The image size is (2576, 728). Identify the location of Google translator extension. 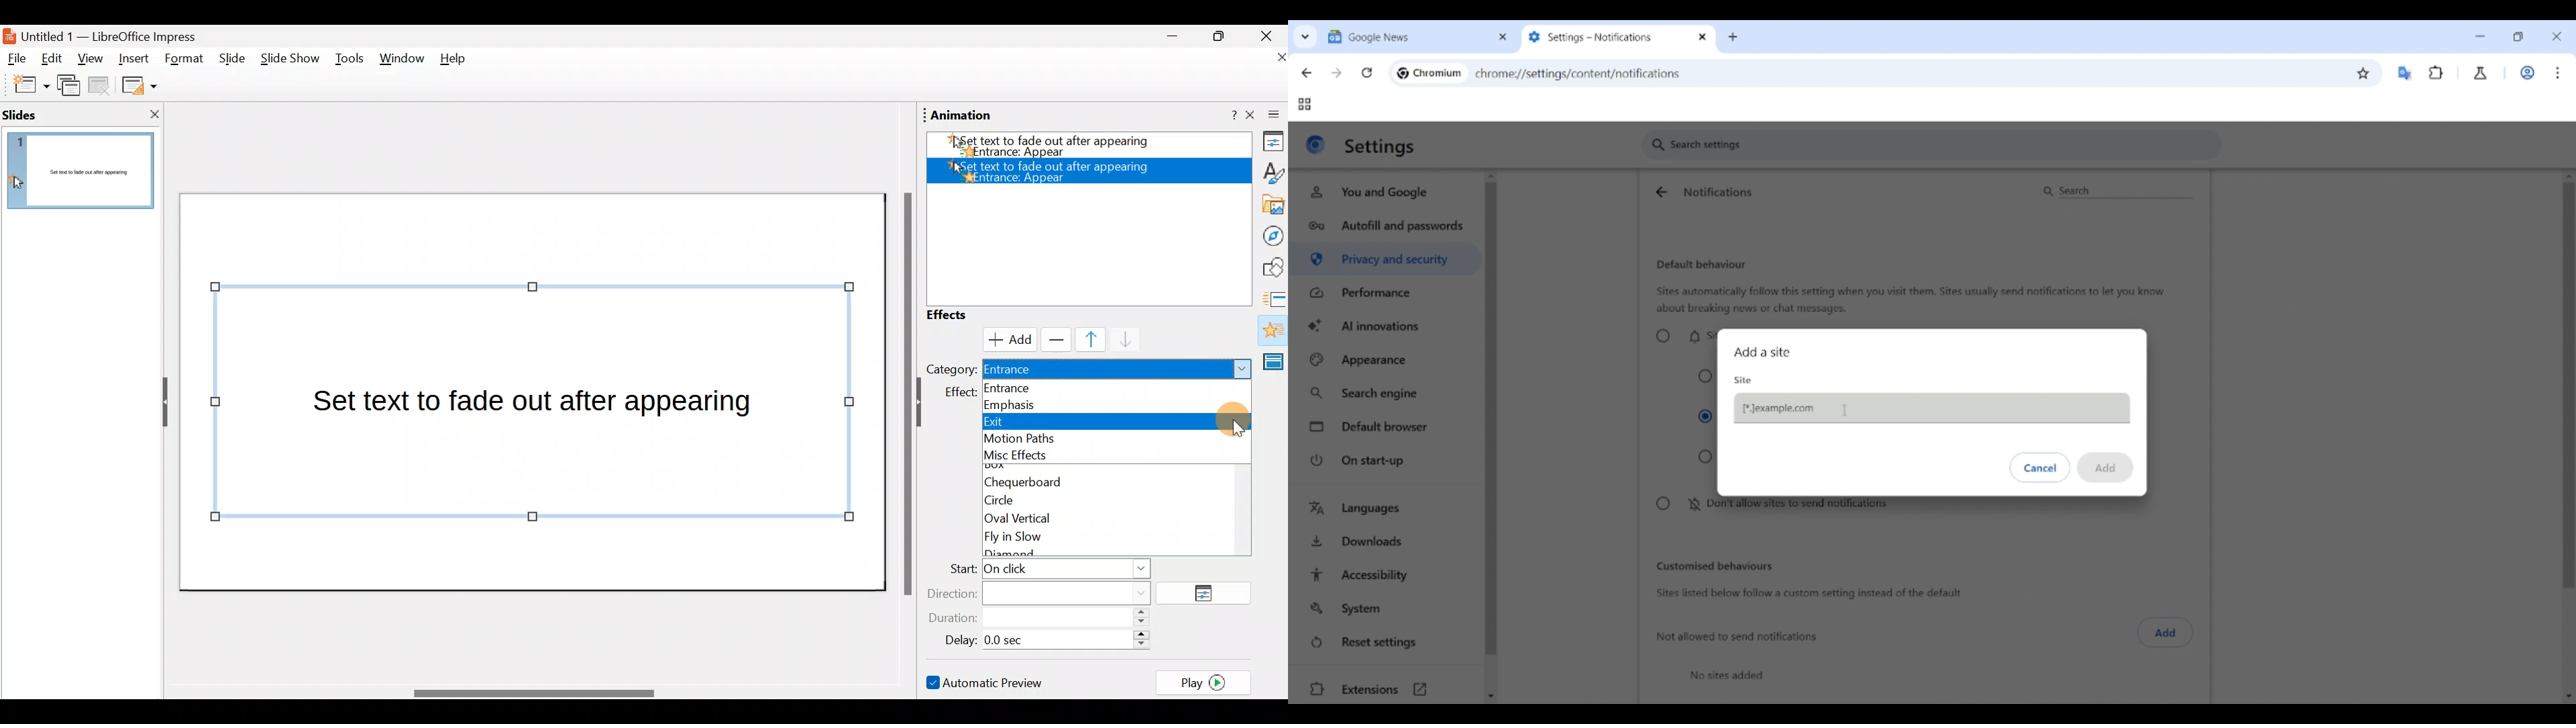
(2404, 73).